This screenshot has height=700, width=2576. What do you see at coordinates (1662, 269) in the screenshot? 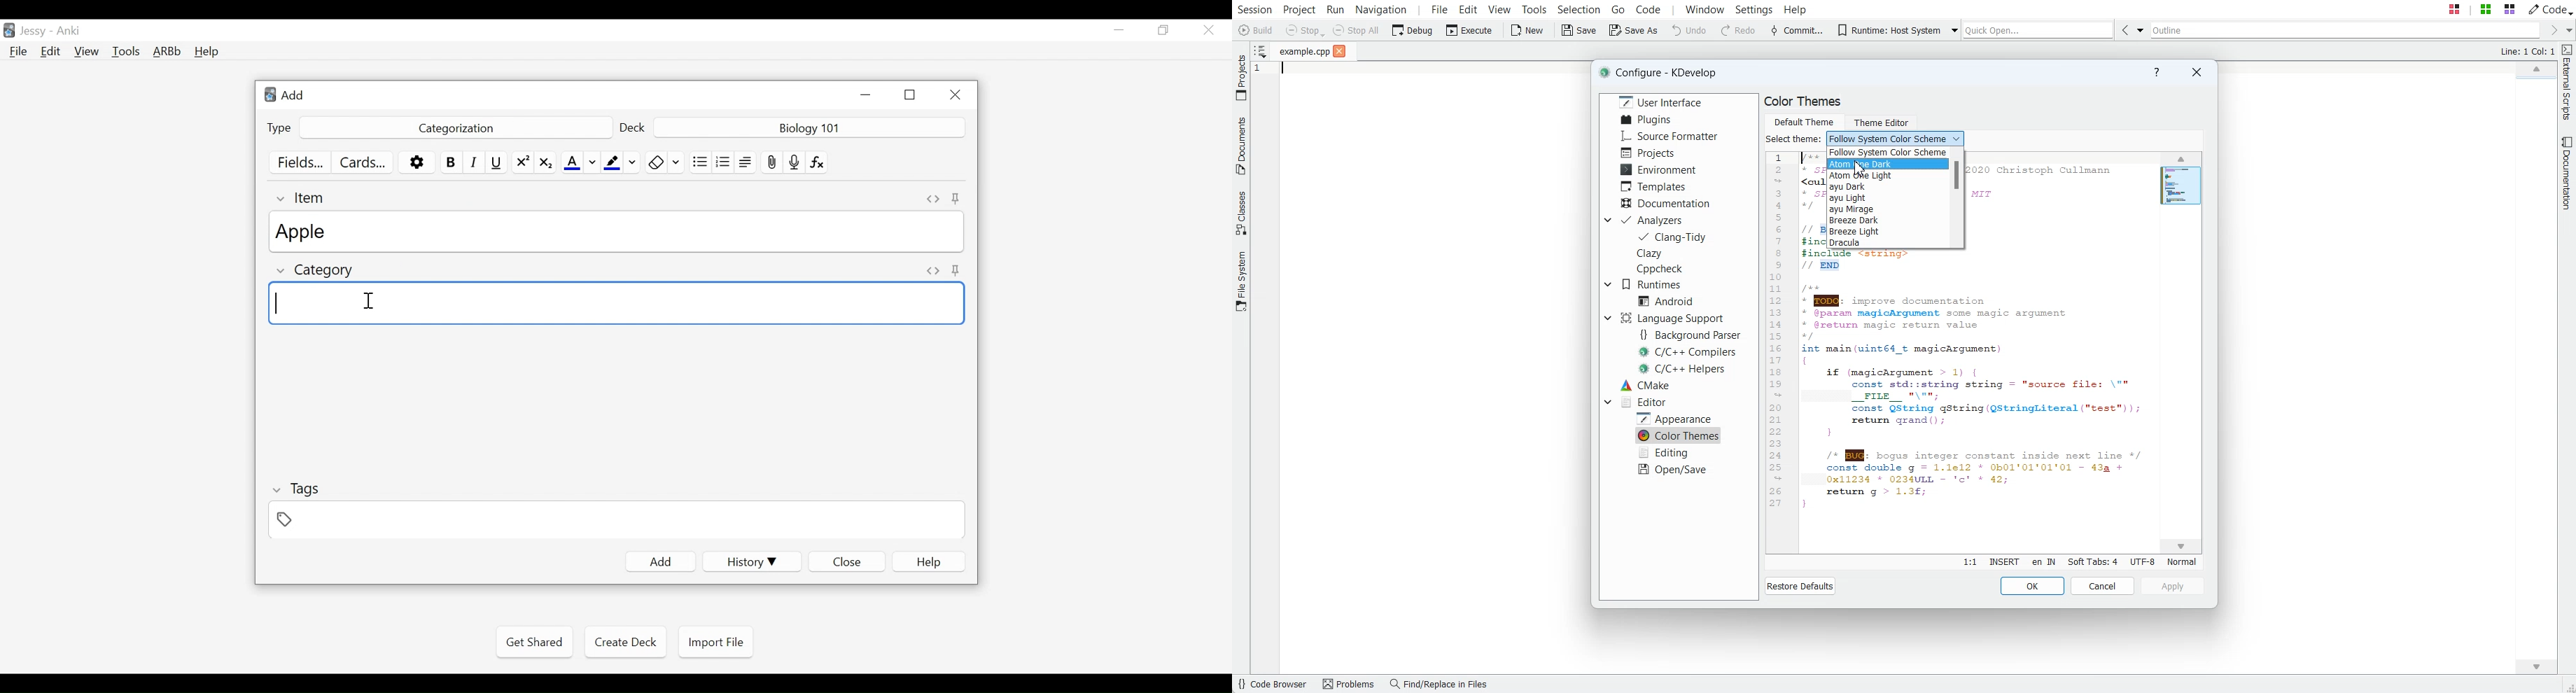
I see `CppCheck` at bounding box center [1662, 269].